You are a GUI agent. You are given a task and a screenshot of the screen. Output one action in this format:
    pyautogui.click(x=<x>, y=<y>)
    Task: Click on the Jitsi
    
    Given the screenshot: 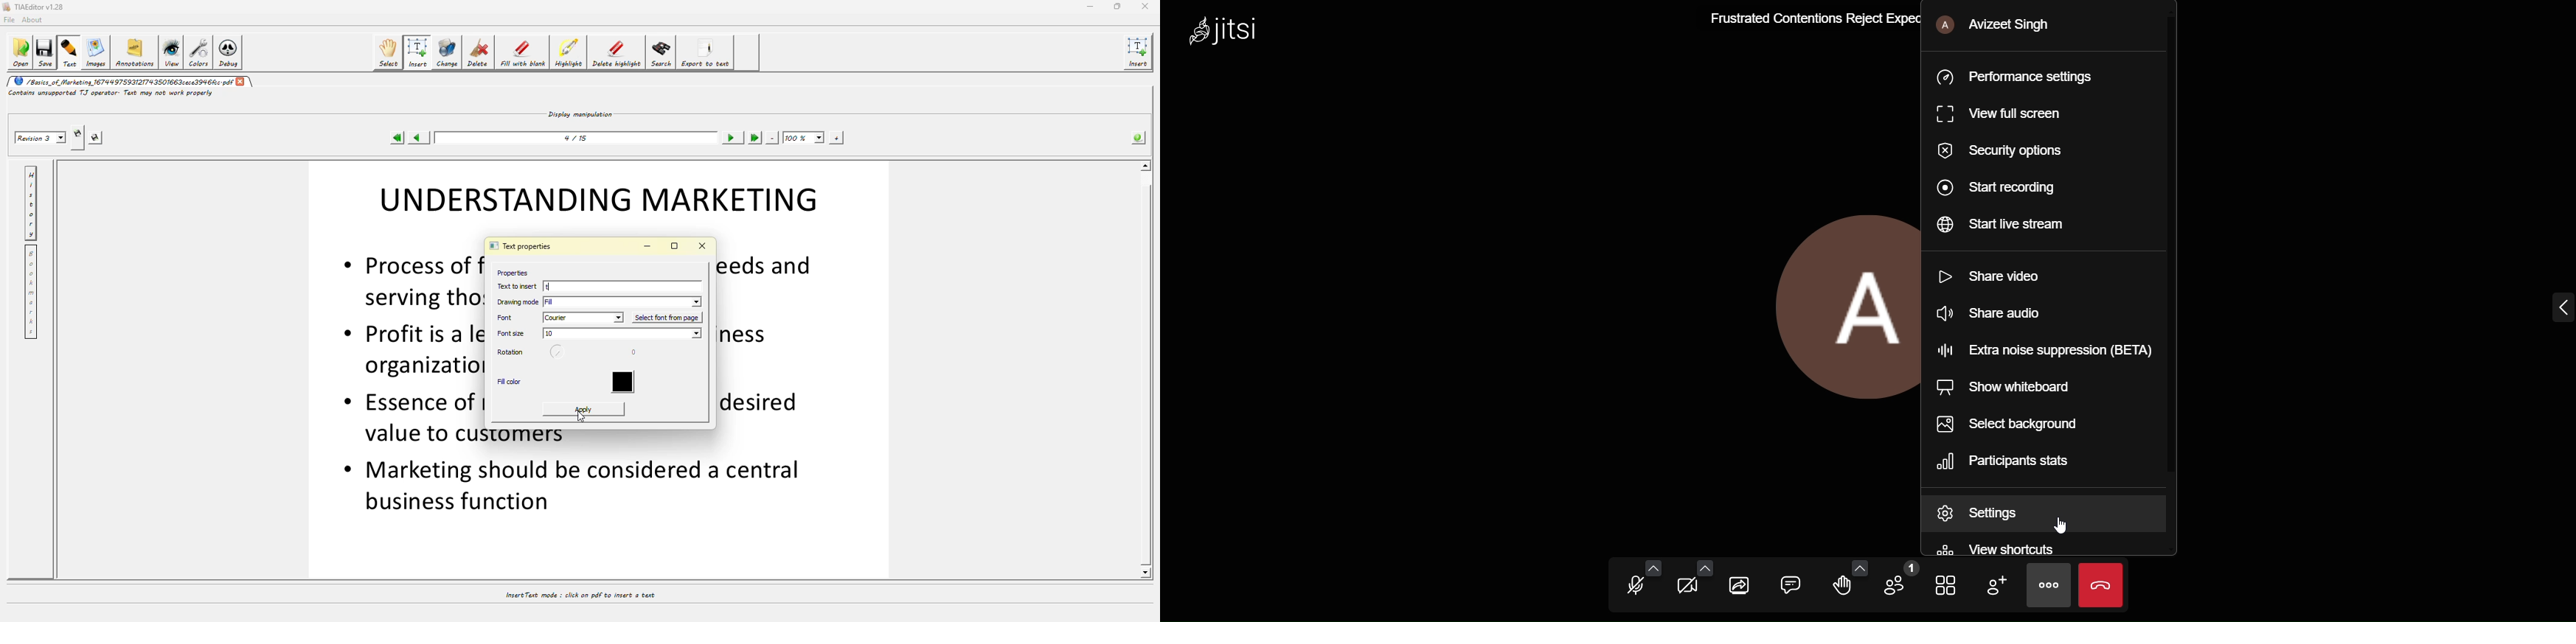 What is the action you would take?
    pyautogui.click(x=1247, y=40)
    